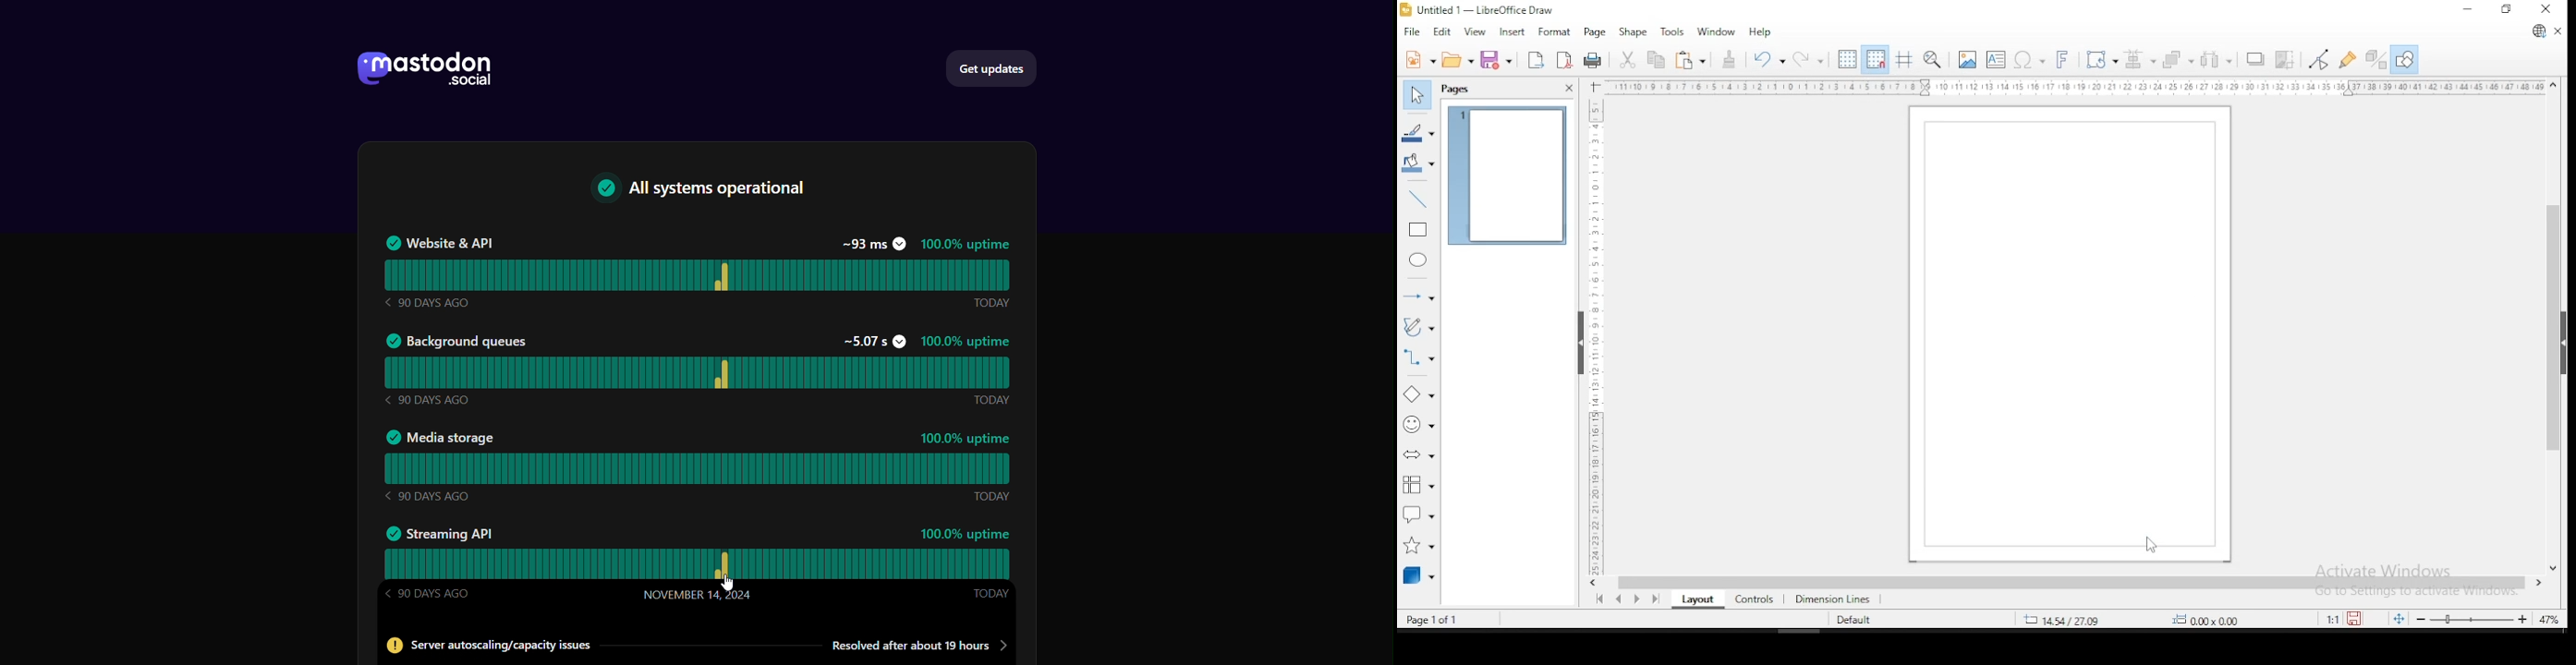  What do you see at coordinates (2255, 60) in the screenshot?
I see `shadow` at bounding box center [2255, 60].